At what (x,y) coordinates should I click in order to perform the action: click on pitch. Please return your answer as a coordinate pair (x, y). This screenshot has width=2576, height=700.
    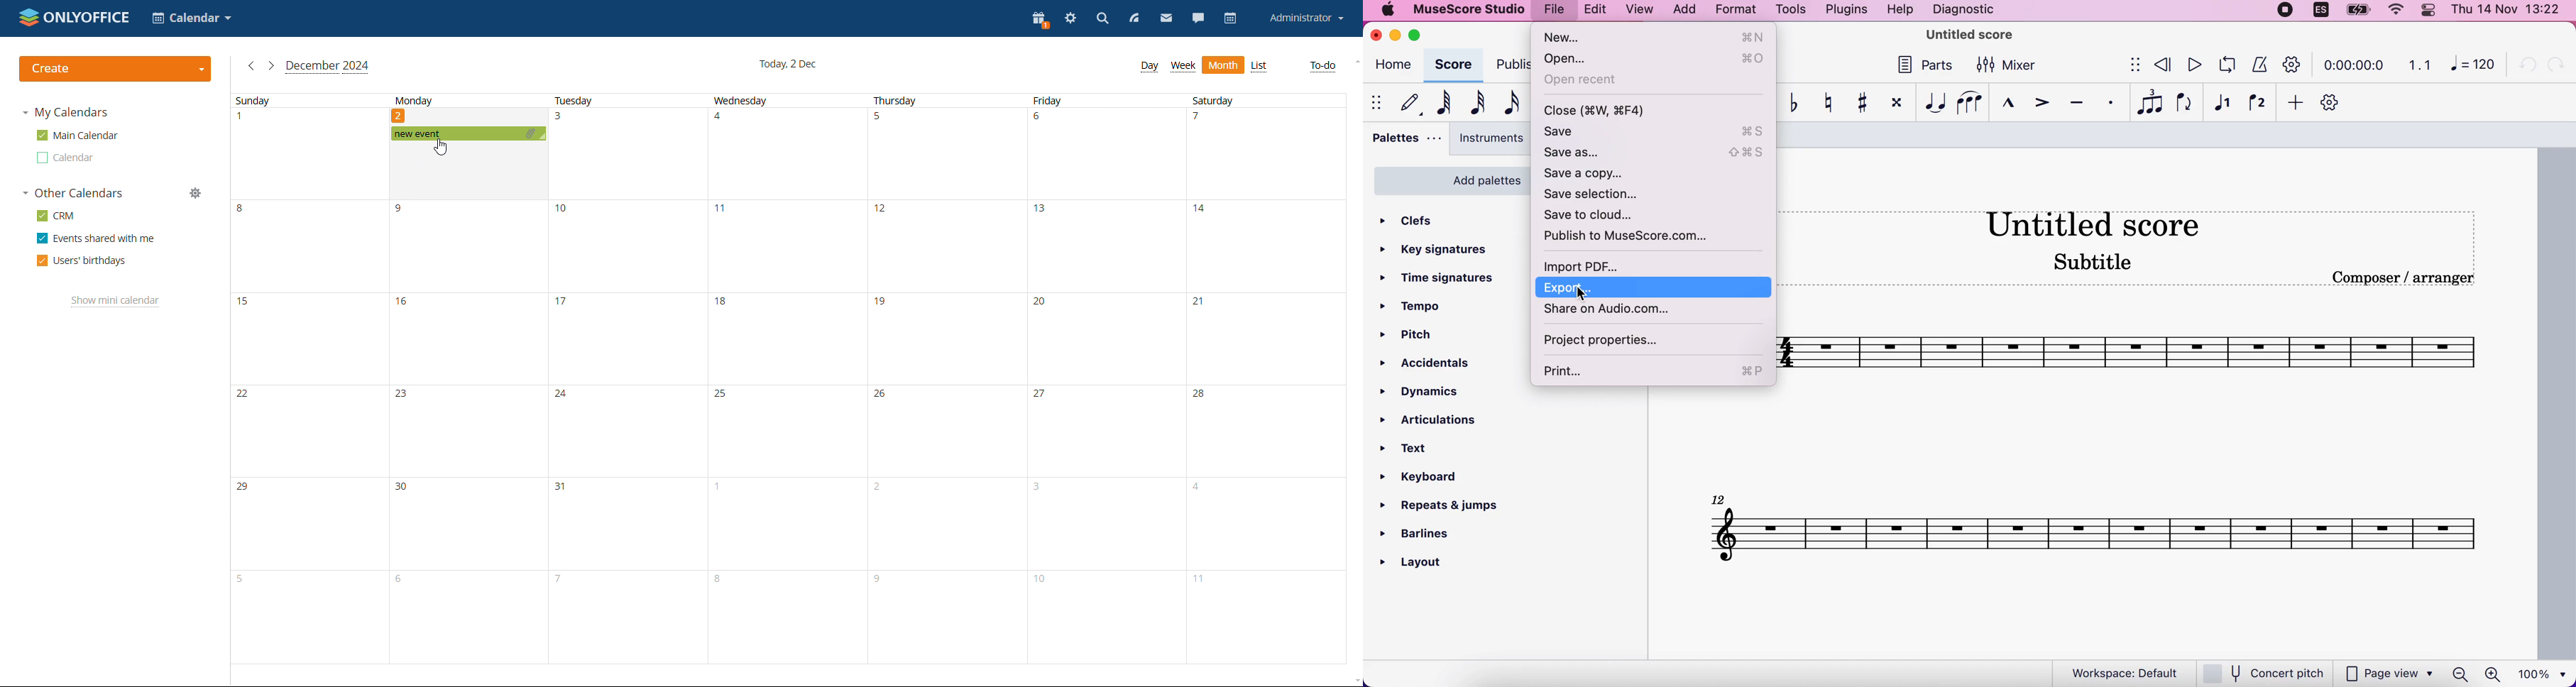
    Looking at the image, I should click on (1433, 332).